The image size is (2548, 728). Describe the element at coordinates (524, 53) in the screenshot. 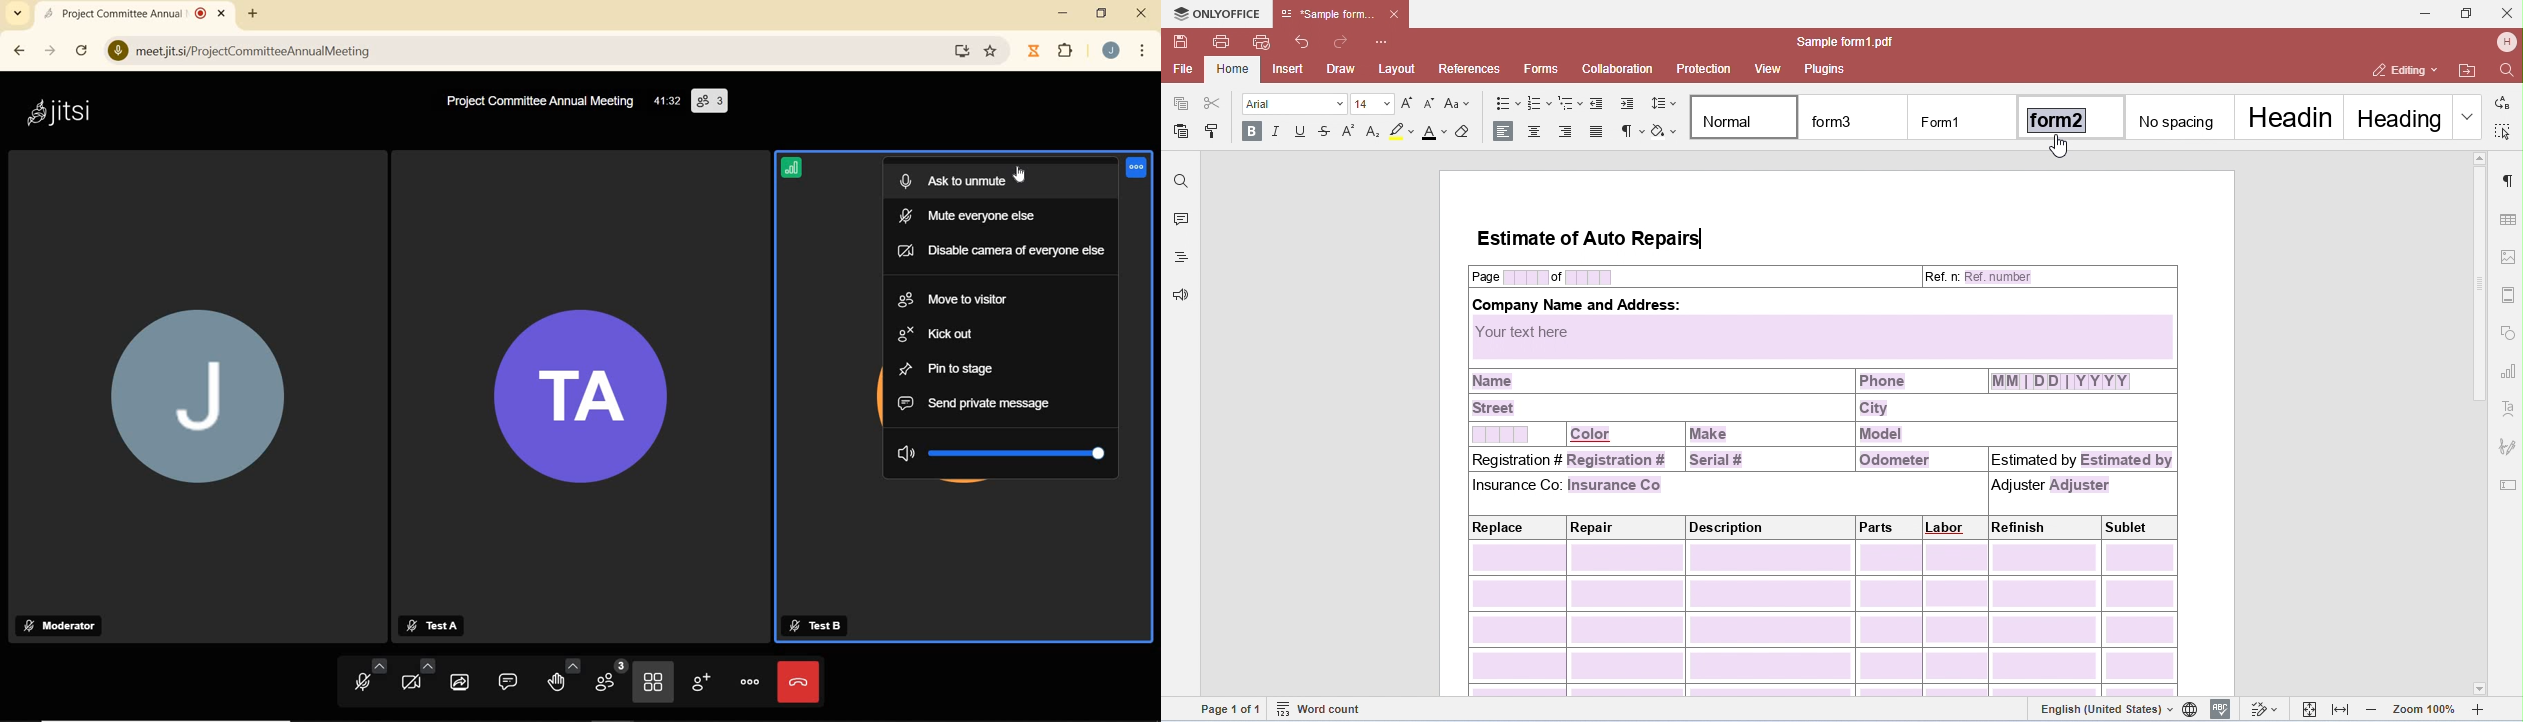

I see `meetjitsi/ProjectCommitteeAnnualMeeting` at that location.